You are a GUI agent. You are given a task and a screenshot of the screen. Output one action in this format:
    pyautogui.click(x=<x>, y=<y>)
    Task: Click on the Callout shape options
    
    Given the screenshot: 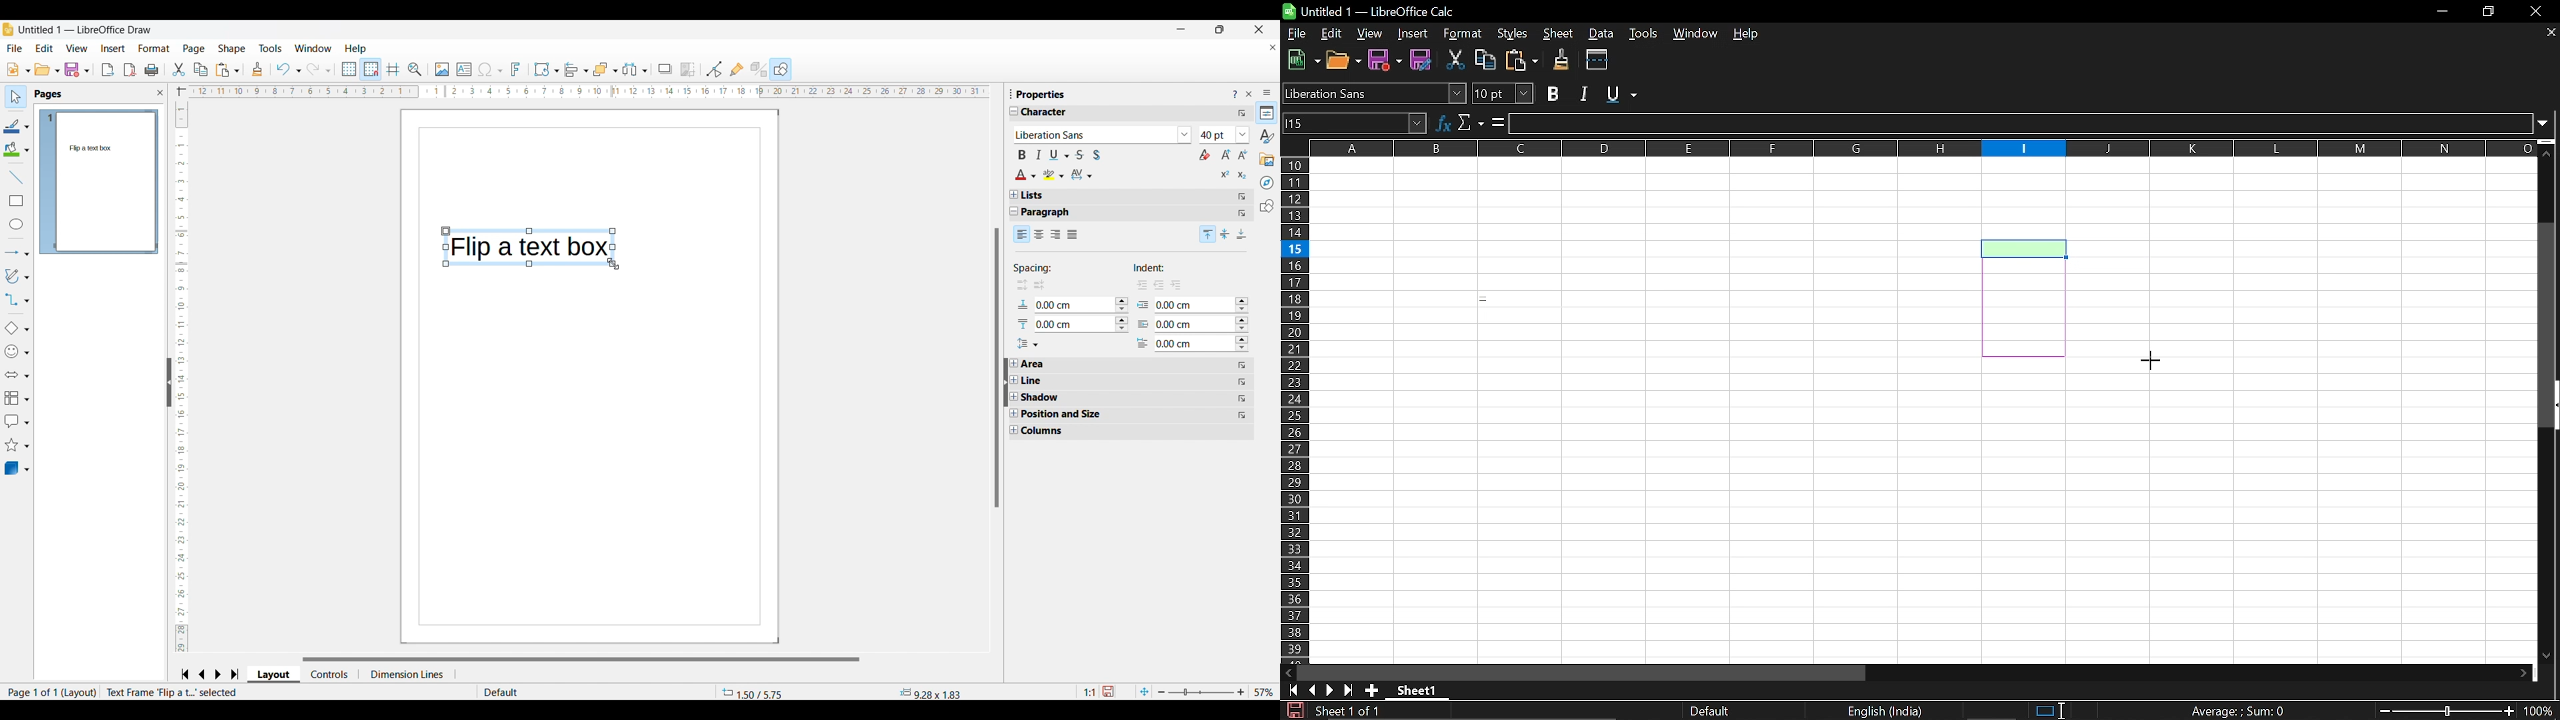 What is the action you would take?
    pyautogui.click(x=17, y=421)
    